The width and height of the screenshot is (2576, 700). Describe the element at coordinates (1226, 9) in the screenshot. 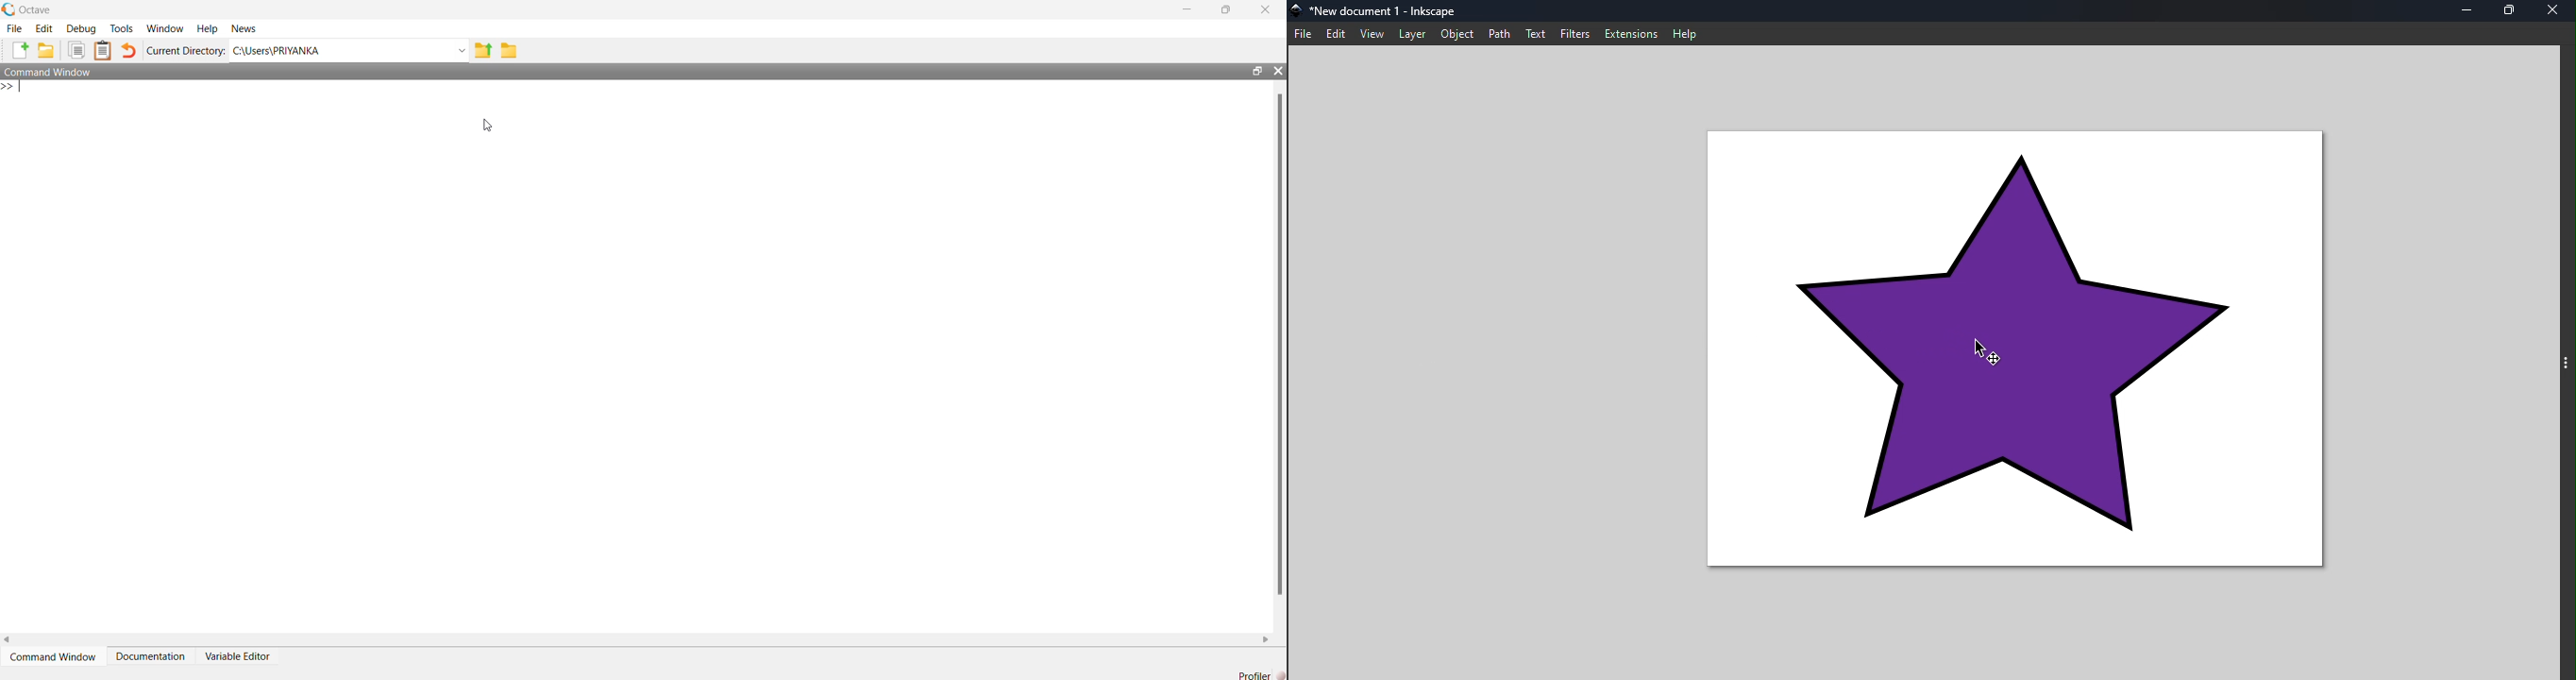

I see `restore` at that location.